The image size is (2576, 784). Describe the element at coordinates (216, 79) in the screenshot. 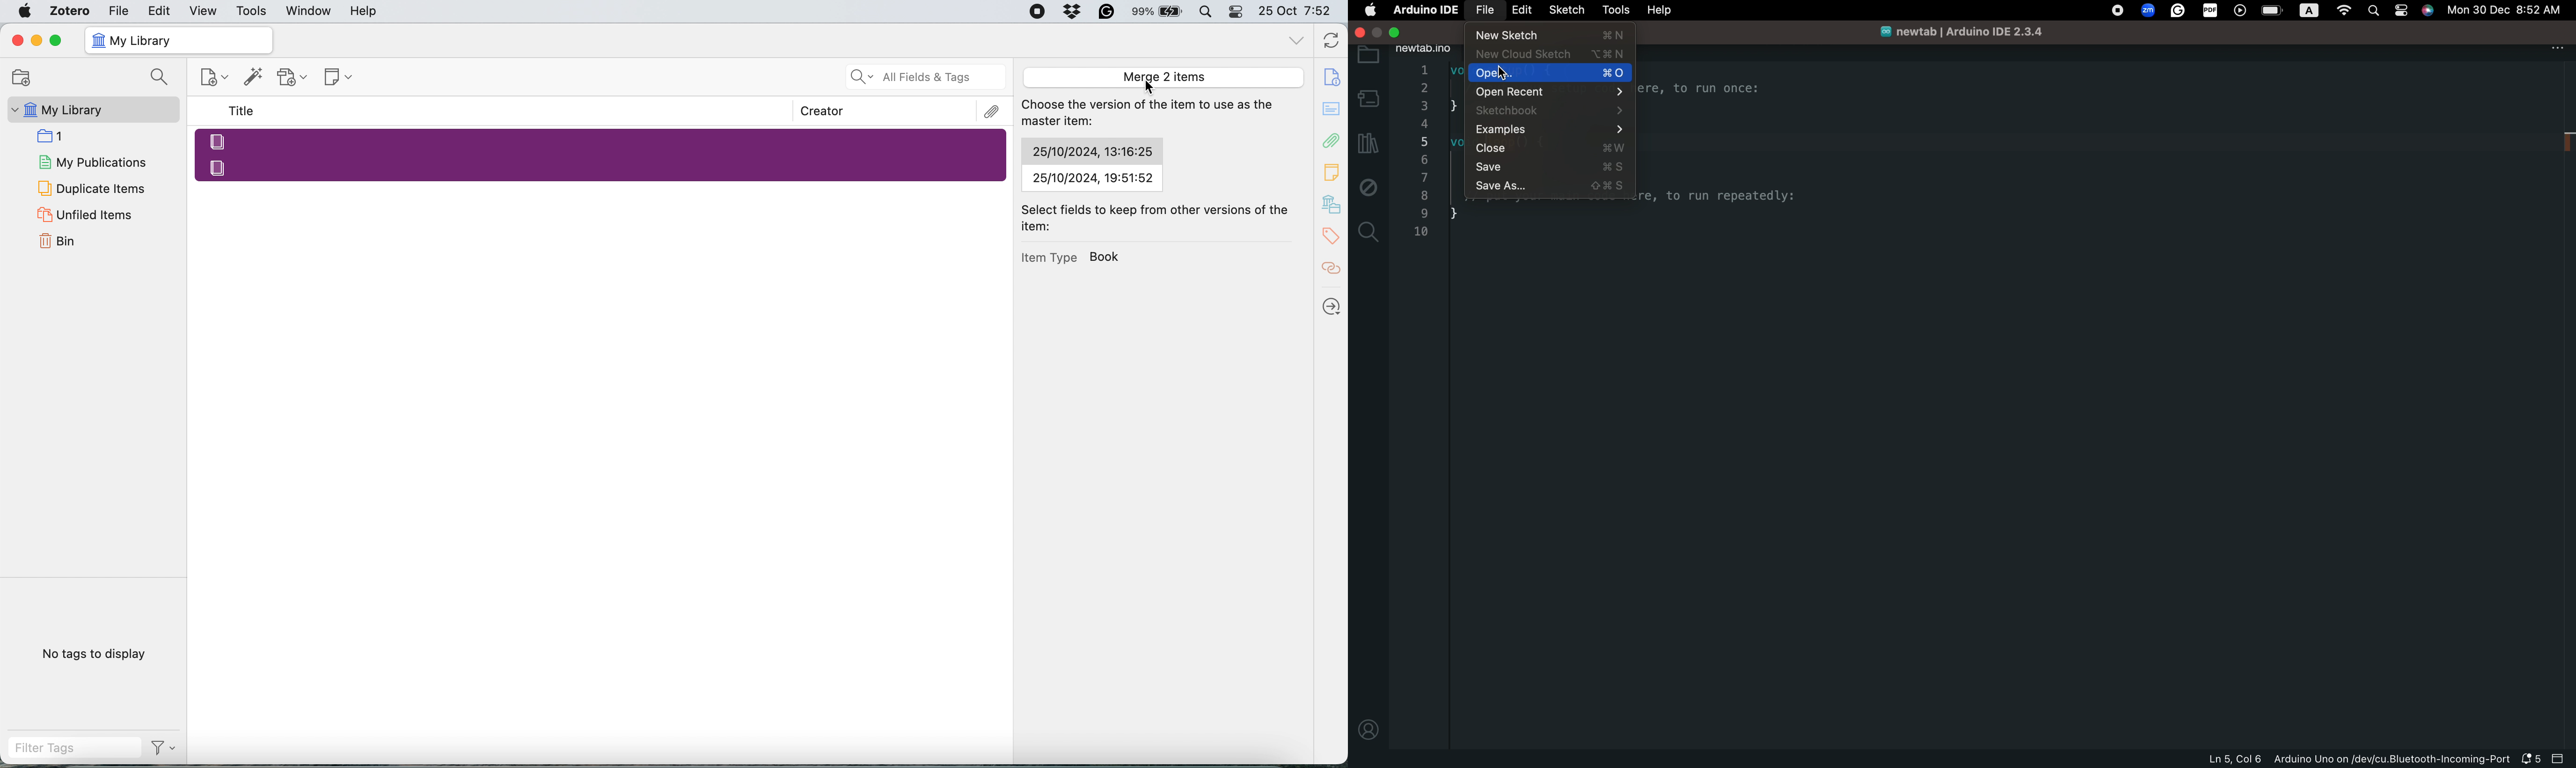

I see `New Item` at that location.